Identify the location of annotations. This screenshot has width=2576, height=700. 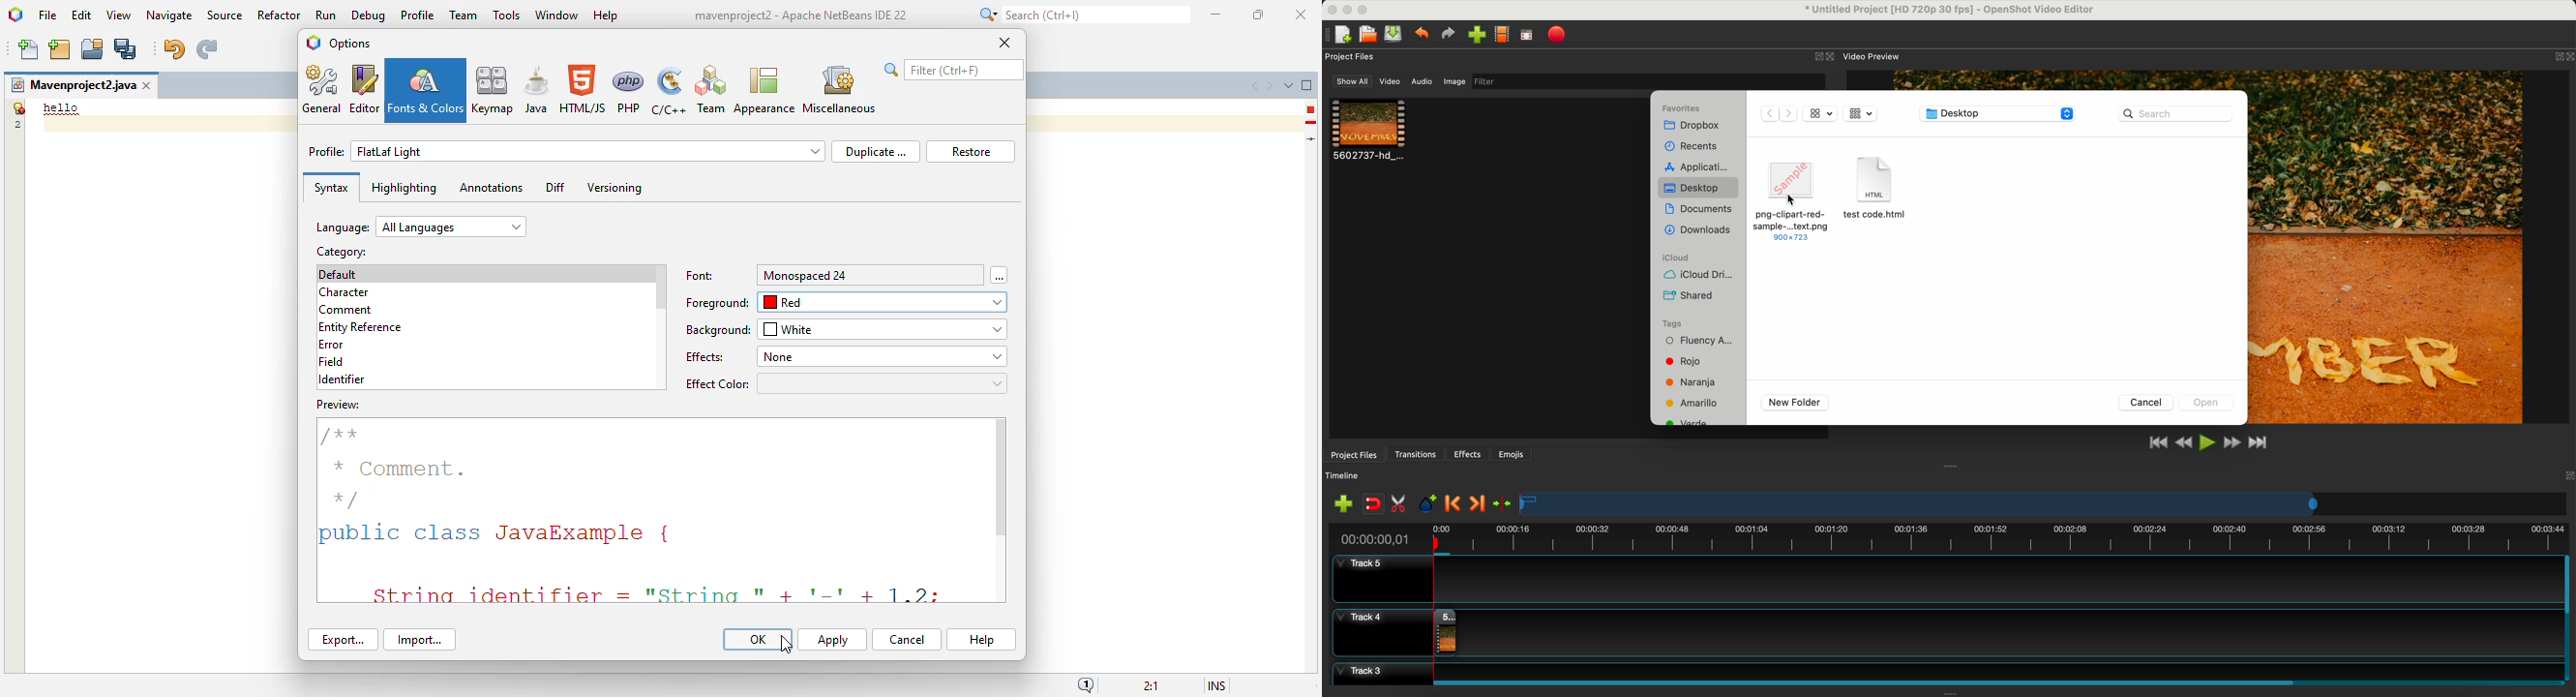
(491, 187).